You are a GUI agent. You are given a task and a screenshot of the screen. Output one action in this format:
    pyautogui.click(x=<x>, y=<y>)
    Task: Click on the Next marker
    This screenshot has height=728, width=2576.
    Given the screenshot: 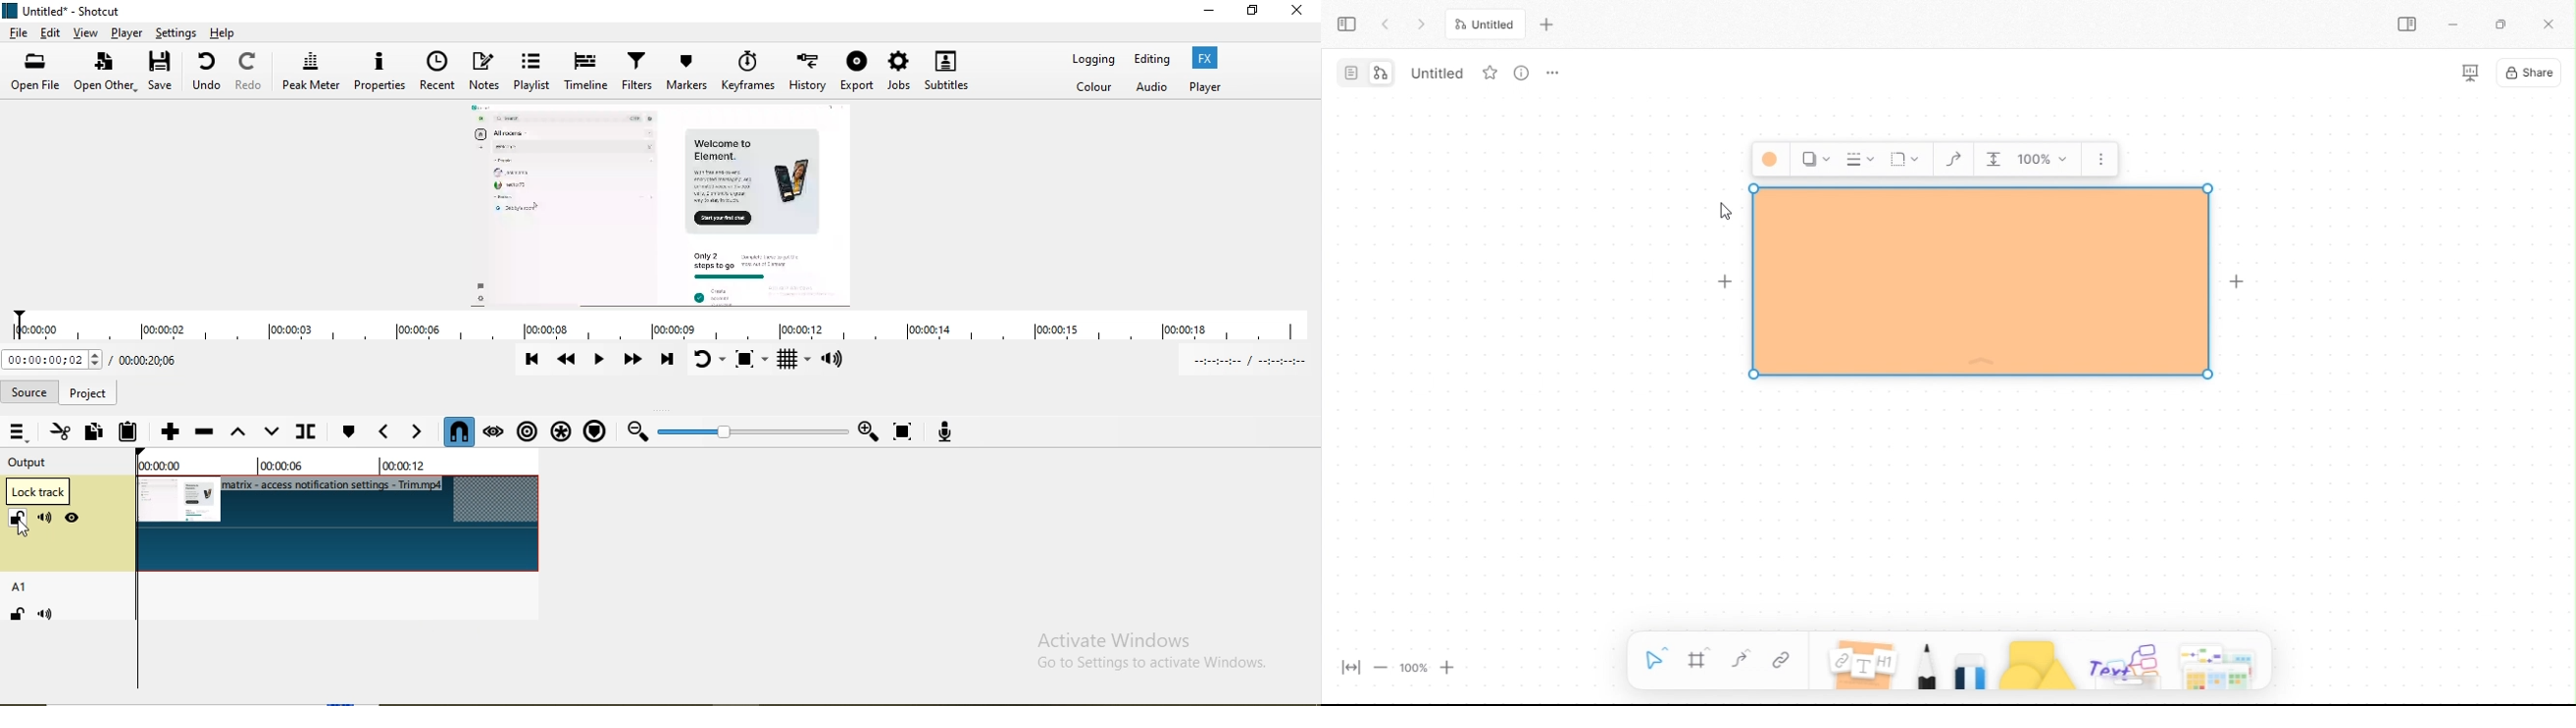 What is the action you would take?
    pyautogui.click(x=417, y=432)
    